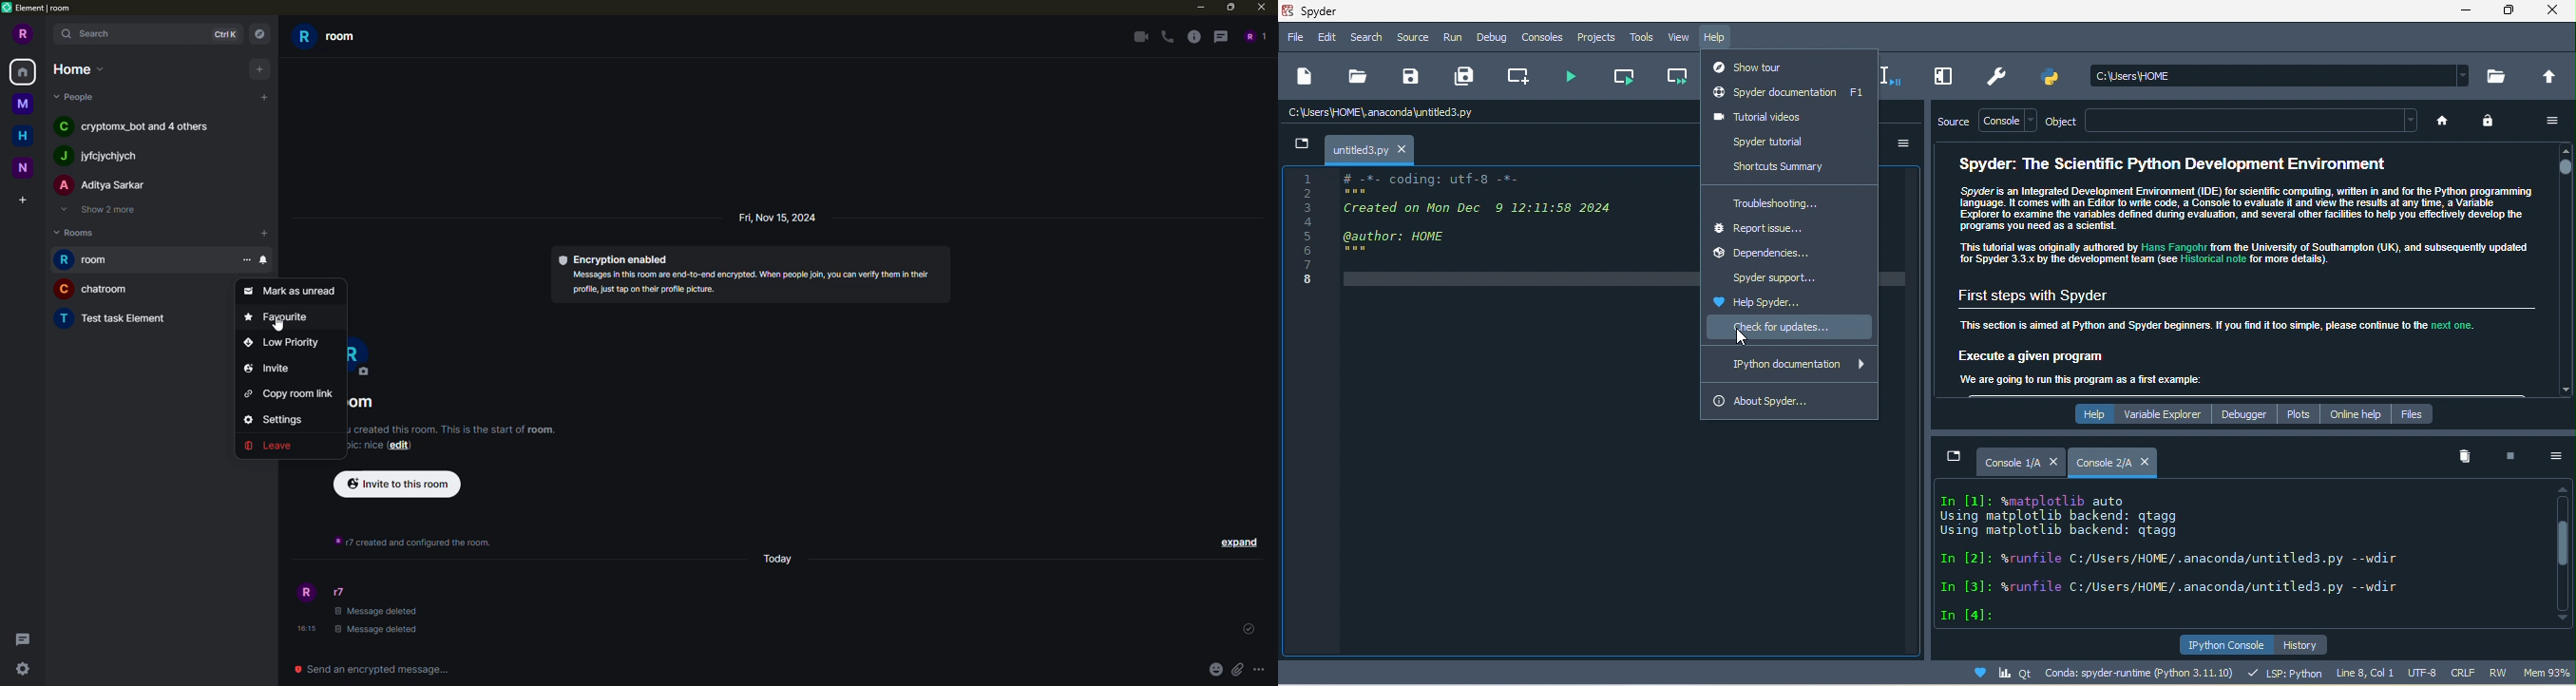 The width and height of the screenshot is (2576, 700). Describe the element at coordinates (2068, 121) in the screenshot. I see `object` at that location.